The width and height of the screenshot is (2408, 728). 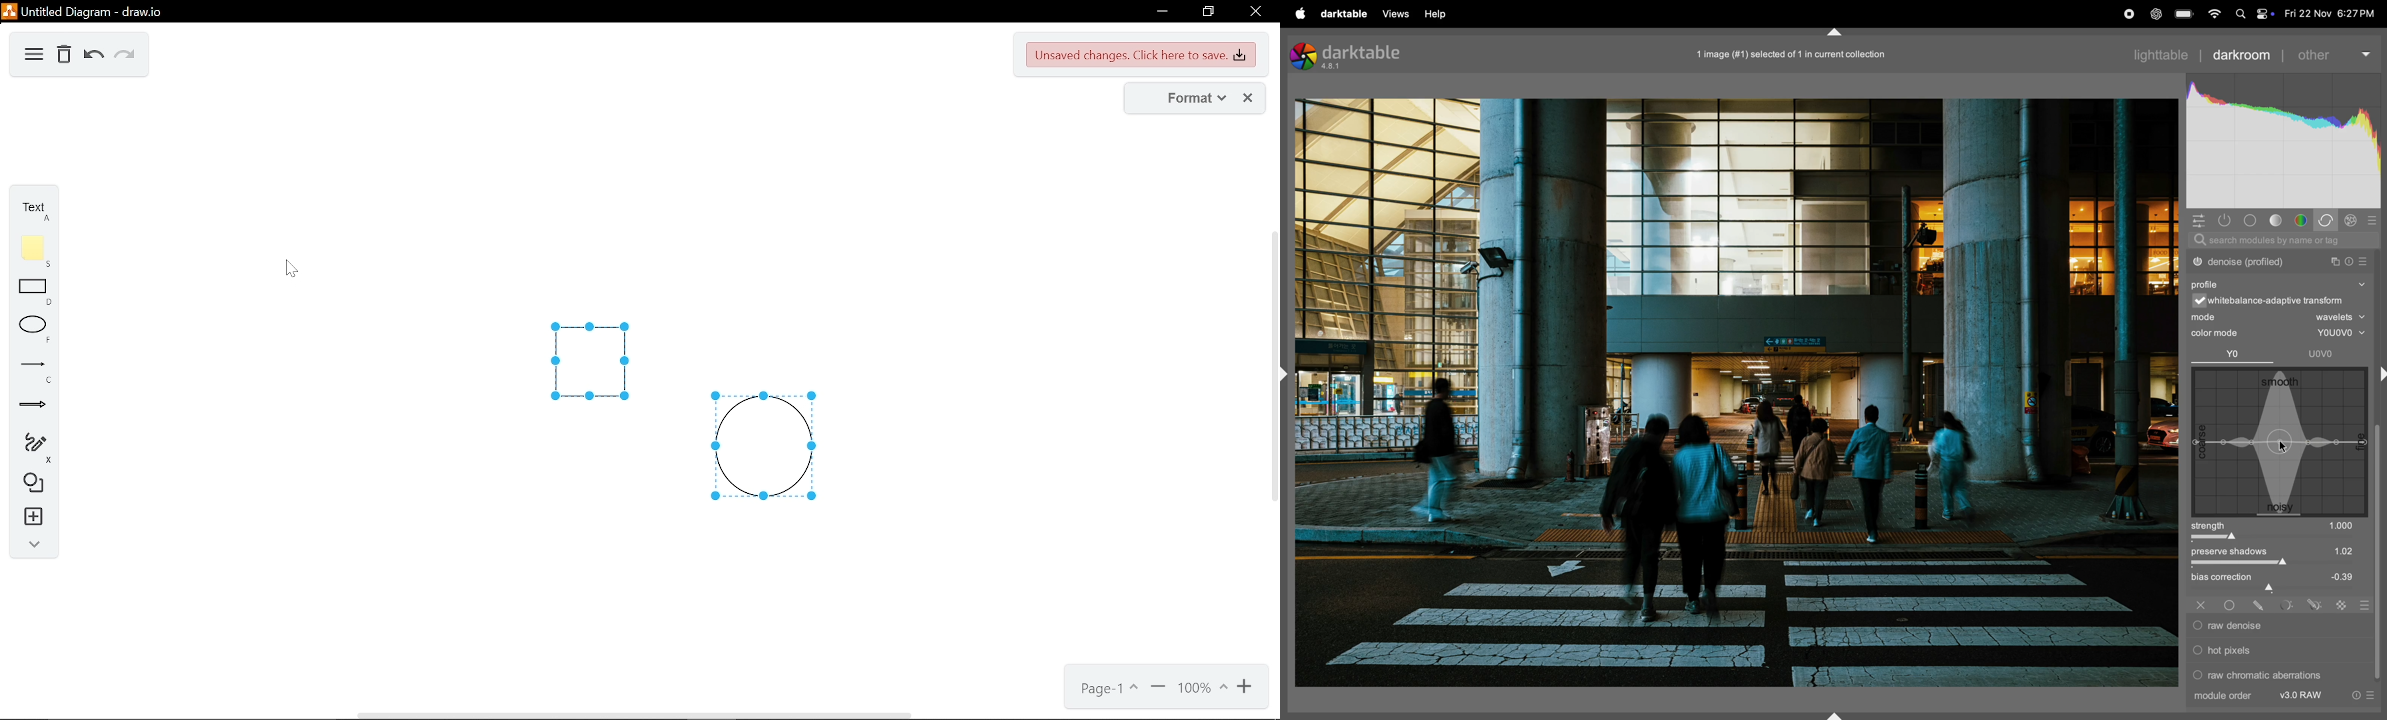 I want to click on minimize, so click(x=1161, y=13).